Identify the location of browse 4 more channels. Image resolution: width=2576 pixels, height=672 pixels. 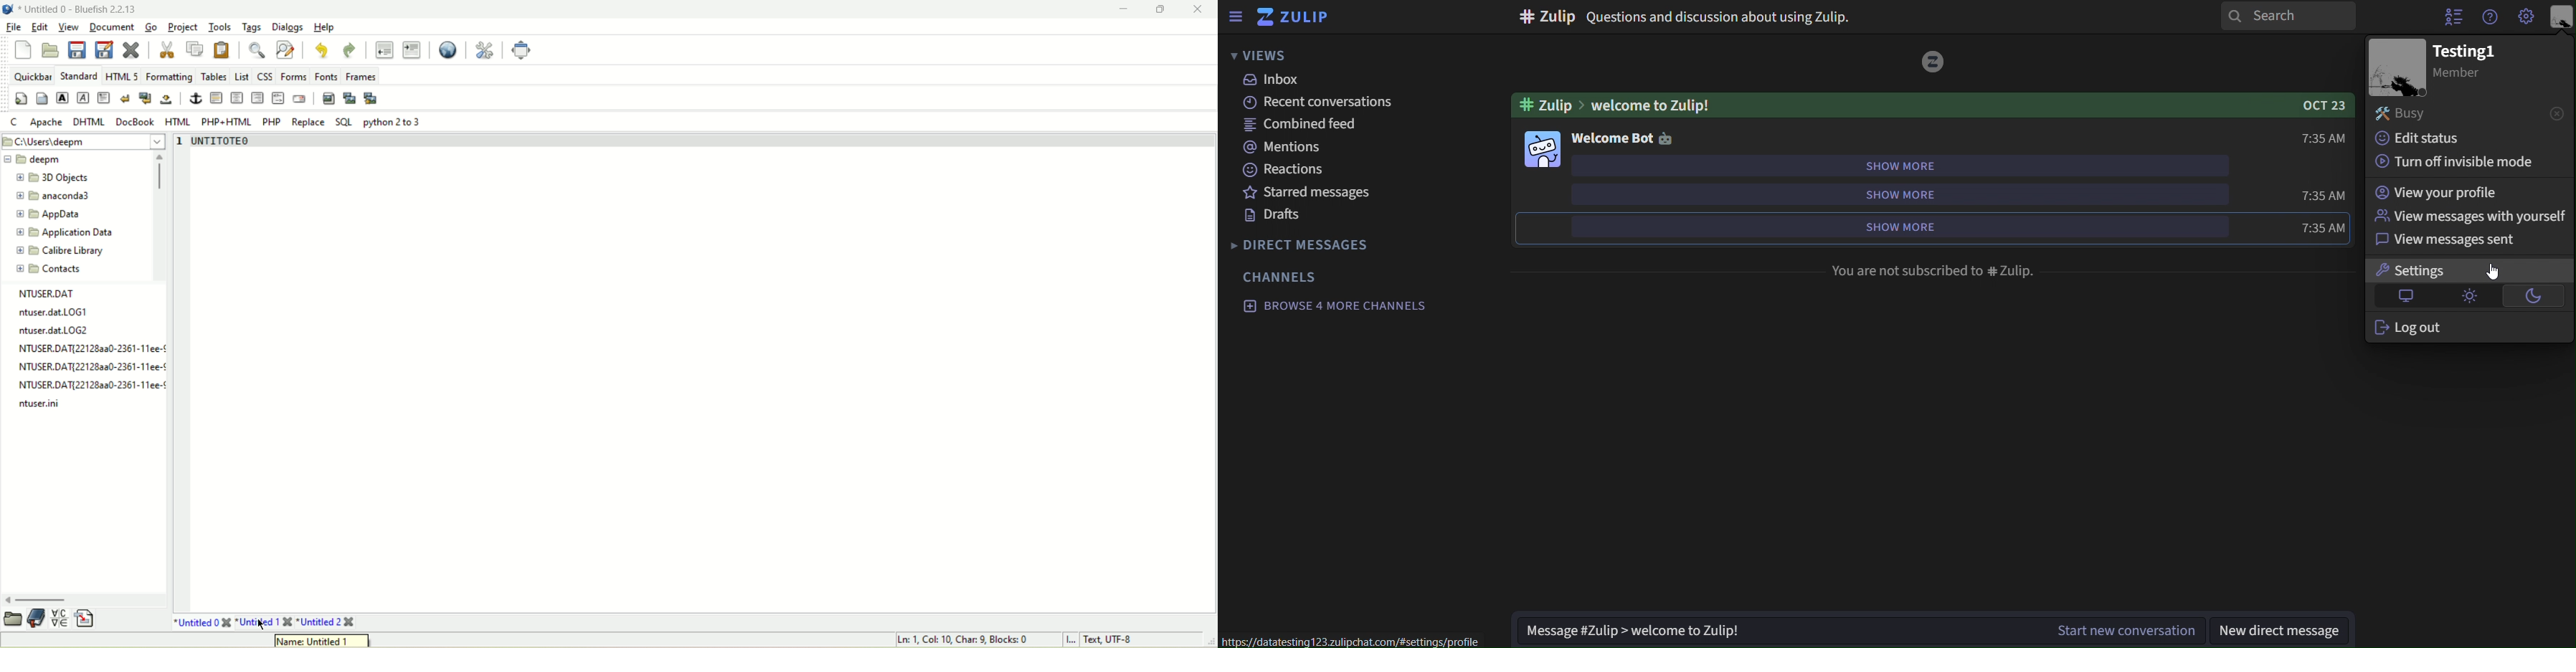
(1332, 306).